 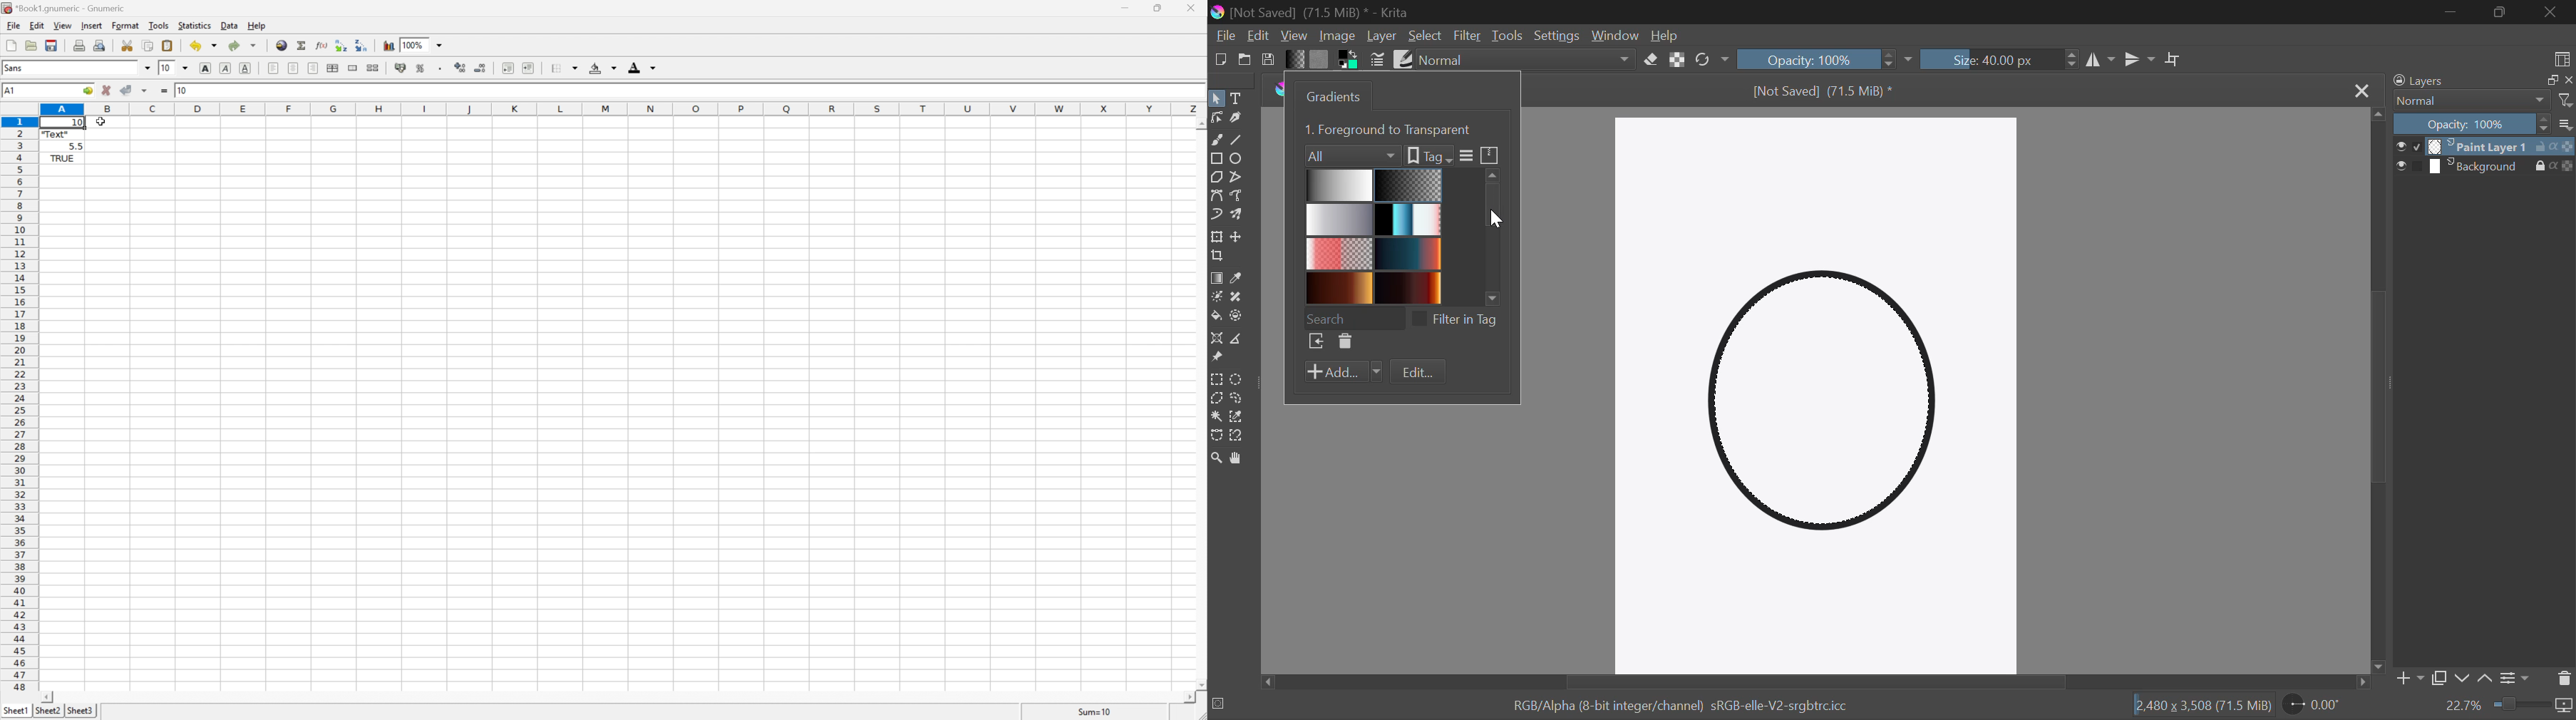 What do you see at coordinates (1269, 60) in the screenshot?
I see `Save` at bounding box center [1269, 60].